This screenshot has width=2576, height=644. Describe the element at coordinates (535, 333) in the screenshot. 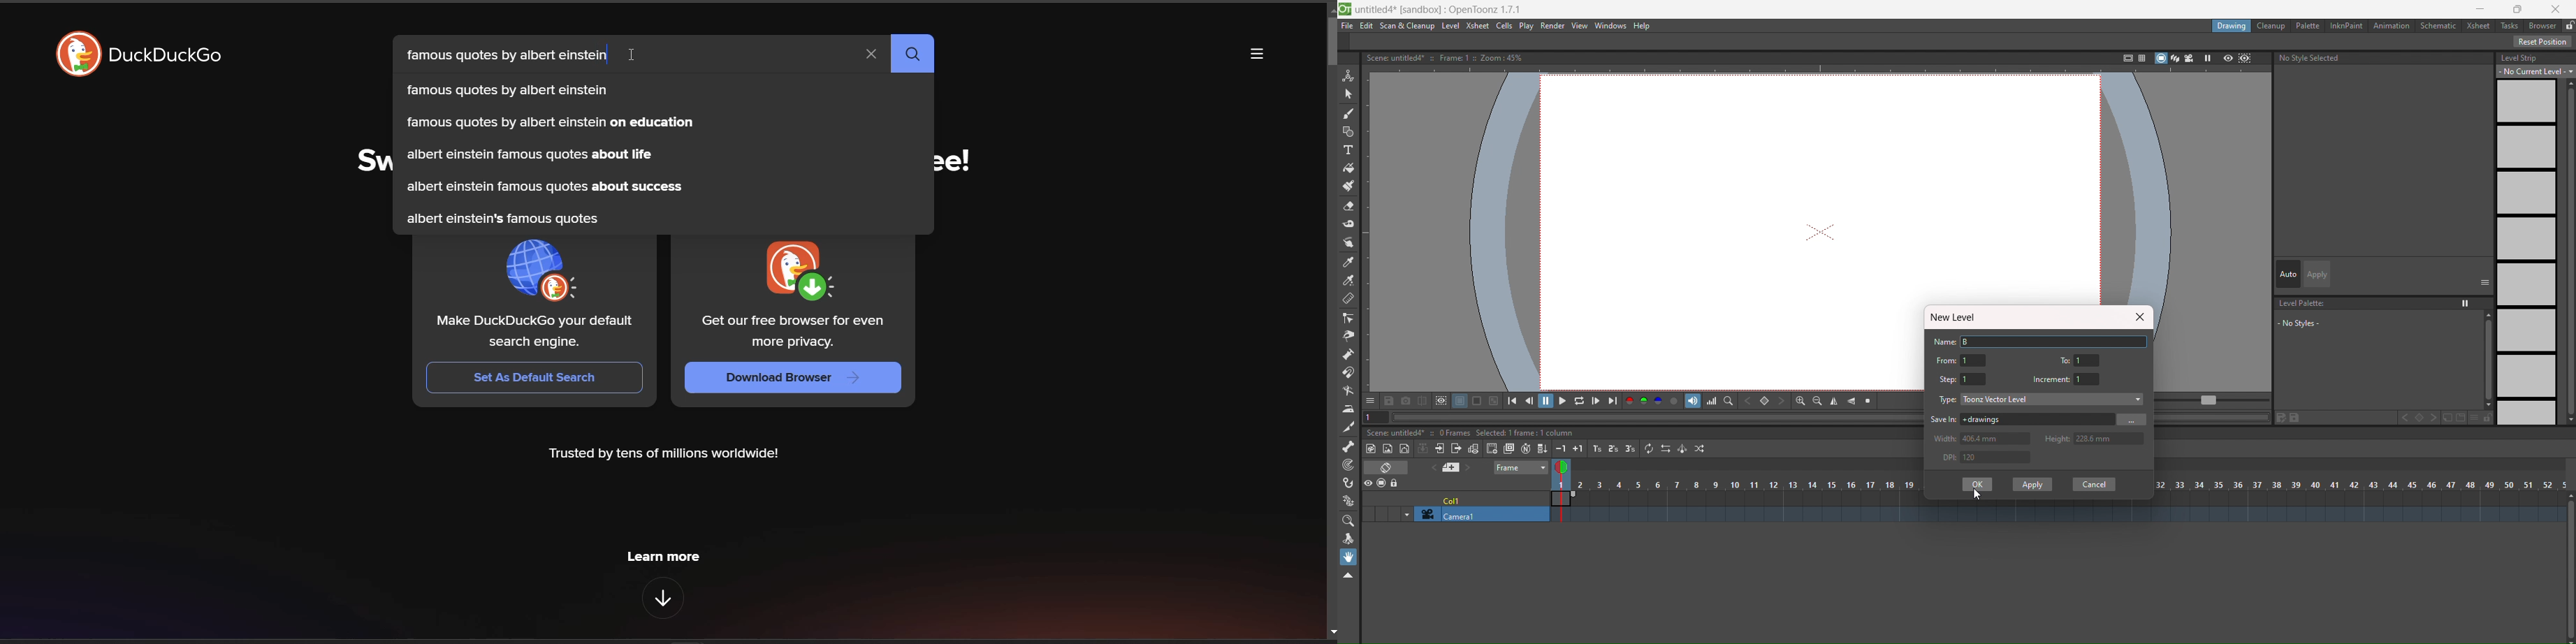

I see `Make DuckDuckGo your default search engine.` at that location.